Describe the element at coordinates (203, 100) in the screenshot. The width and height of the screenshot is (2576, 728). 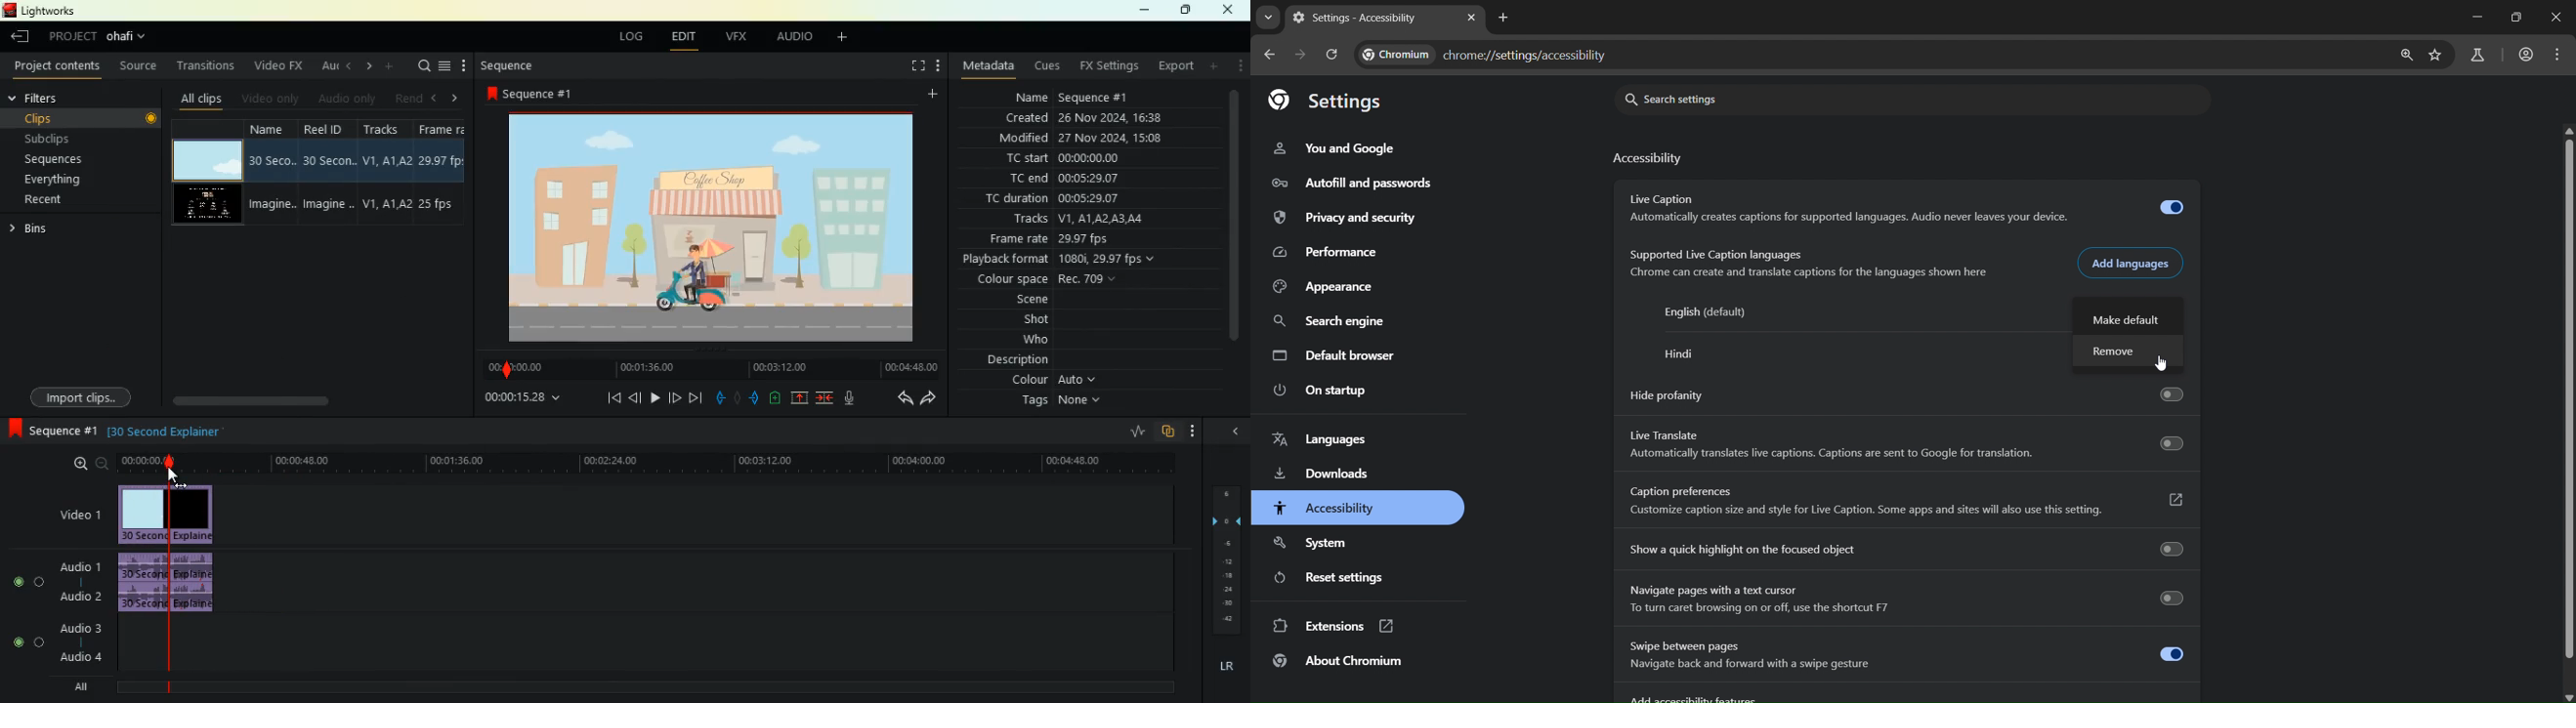
I see `all clips` at that location.